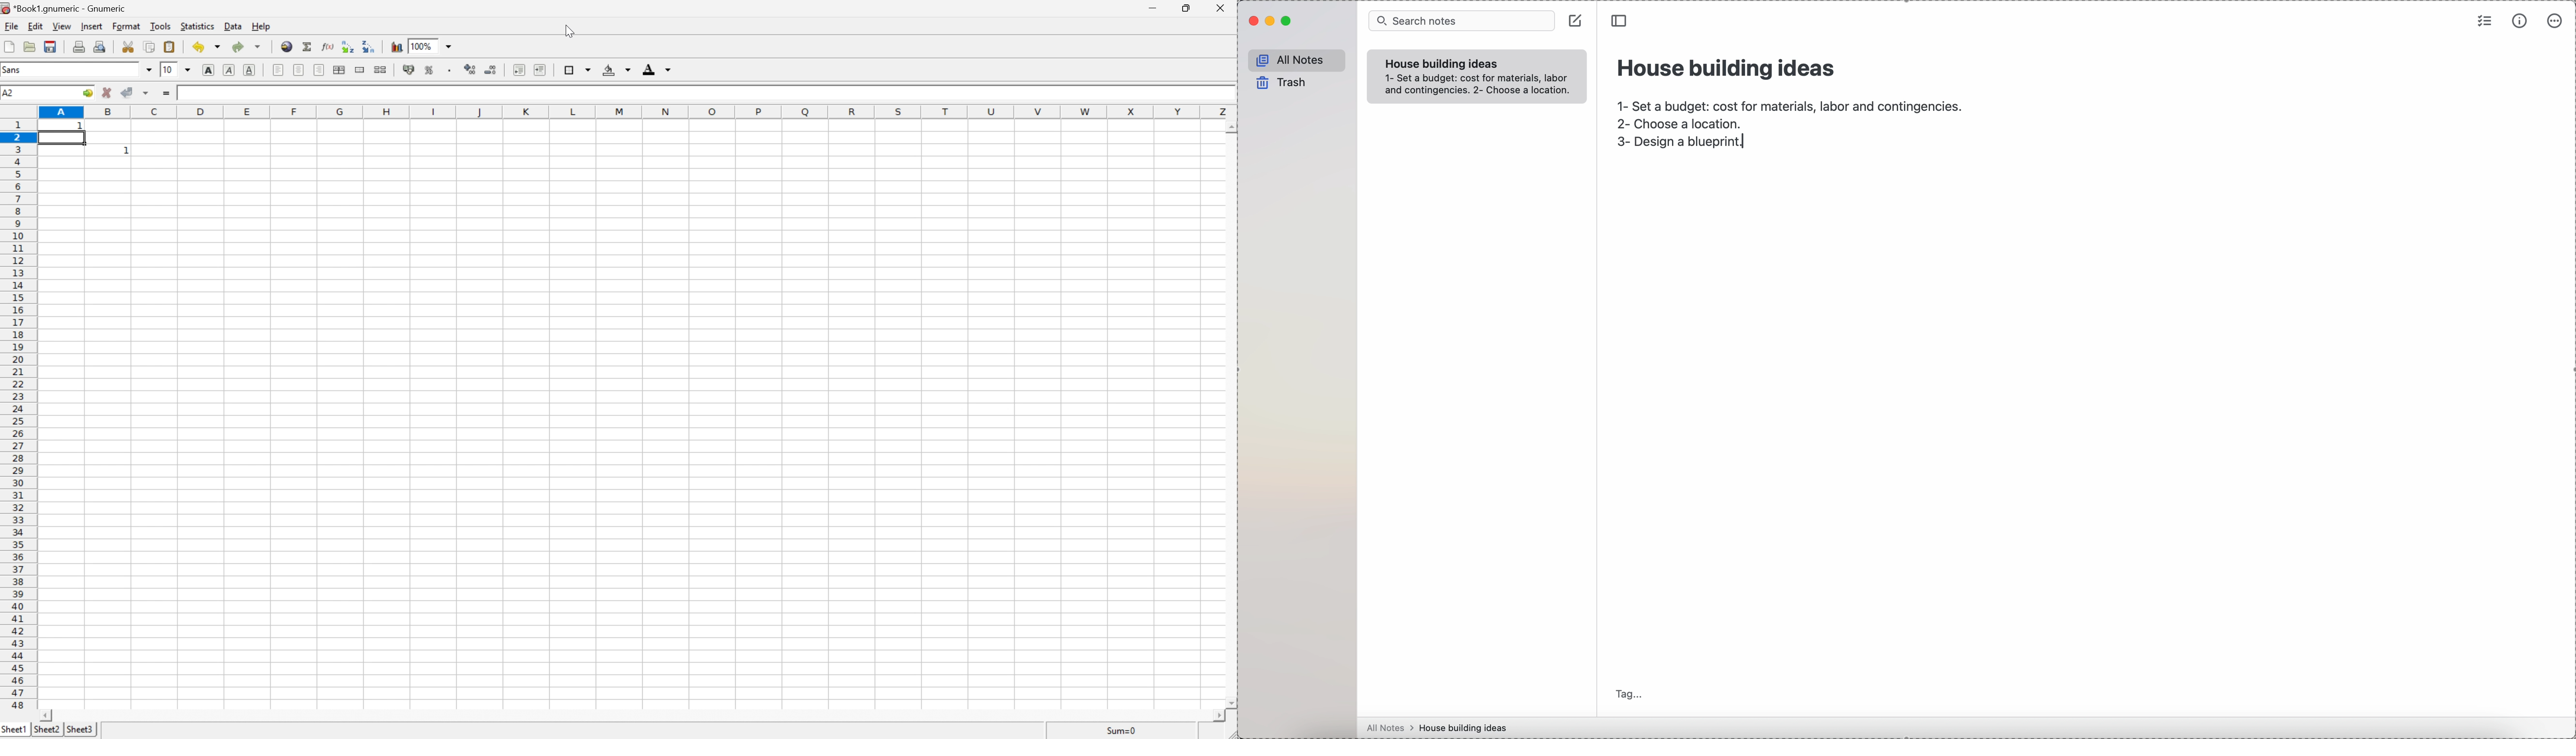  What do you see at coordinates (517, 68) in the screenshot?
I see `decrease indent` at bounding box center [517, 68].